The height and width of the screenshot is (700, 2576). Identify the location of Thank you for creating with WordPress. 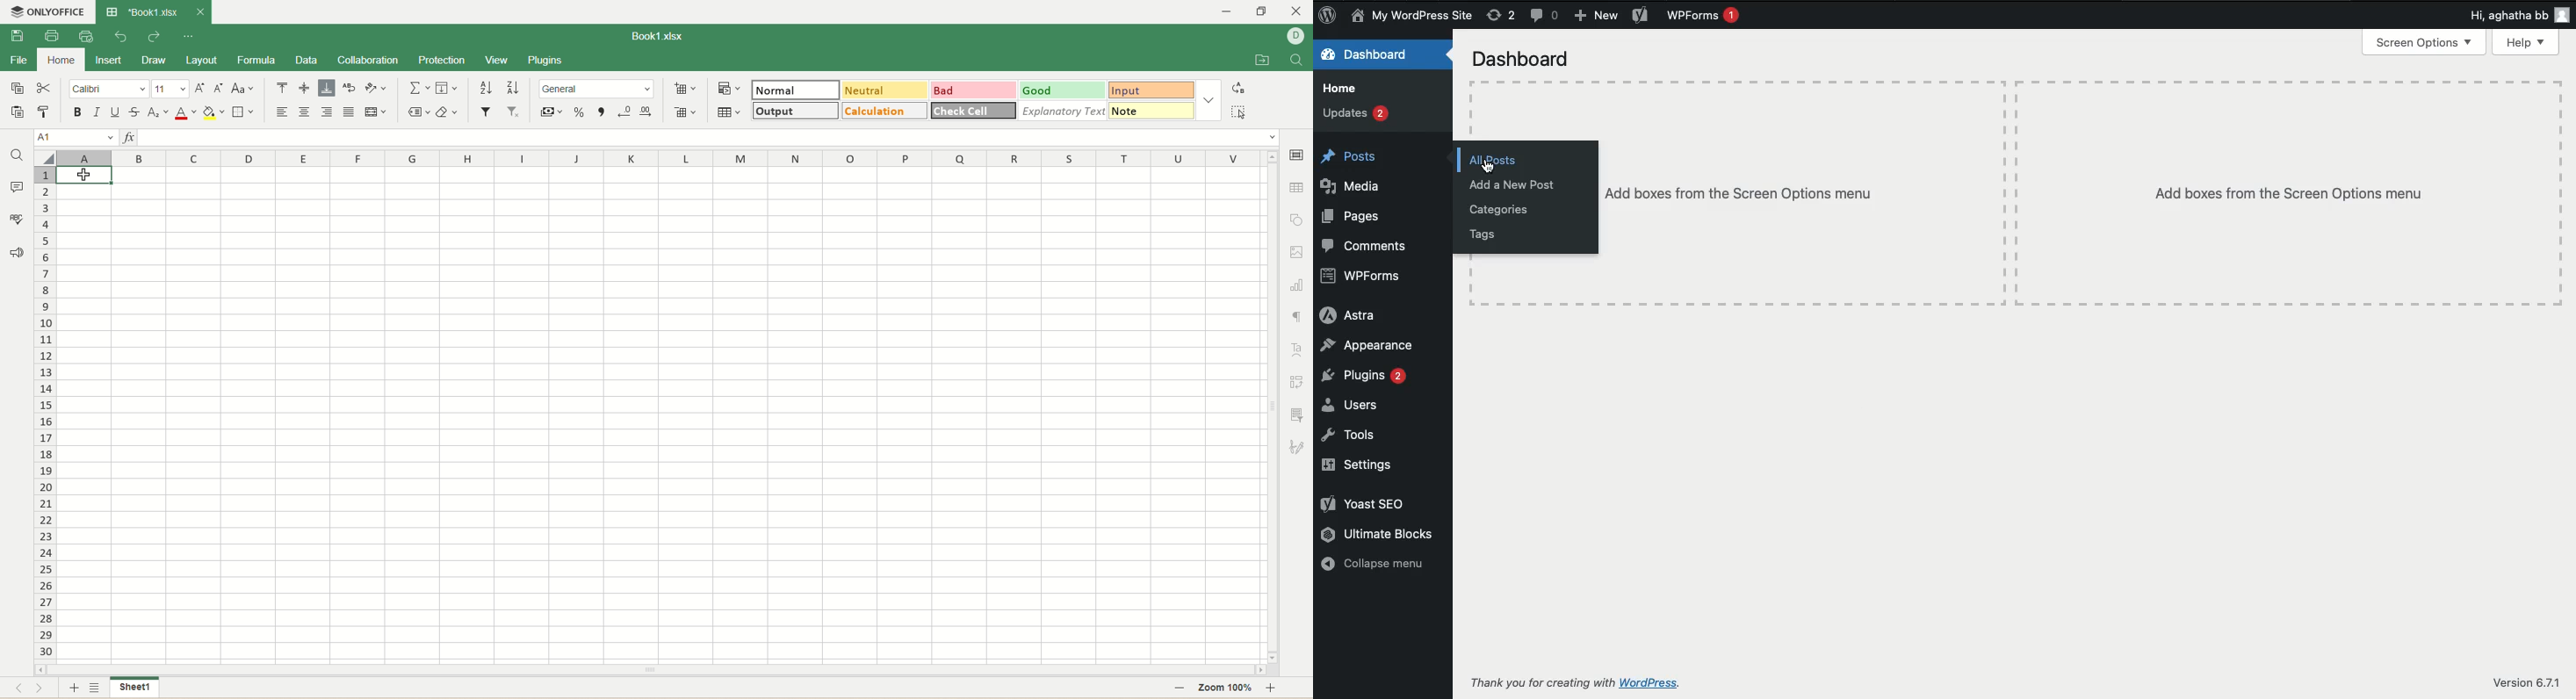
(1542, 682).